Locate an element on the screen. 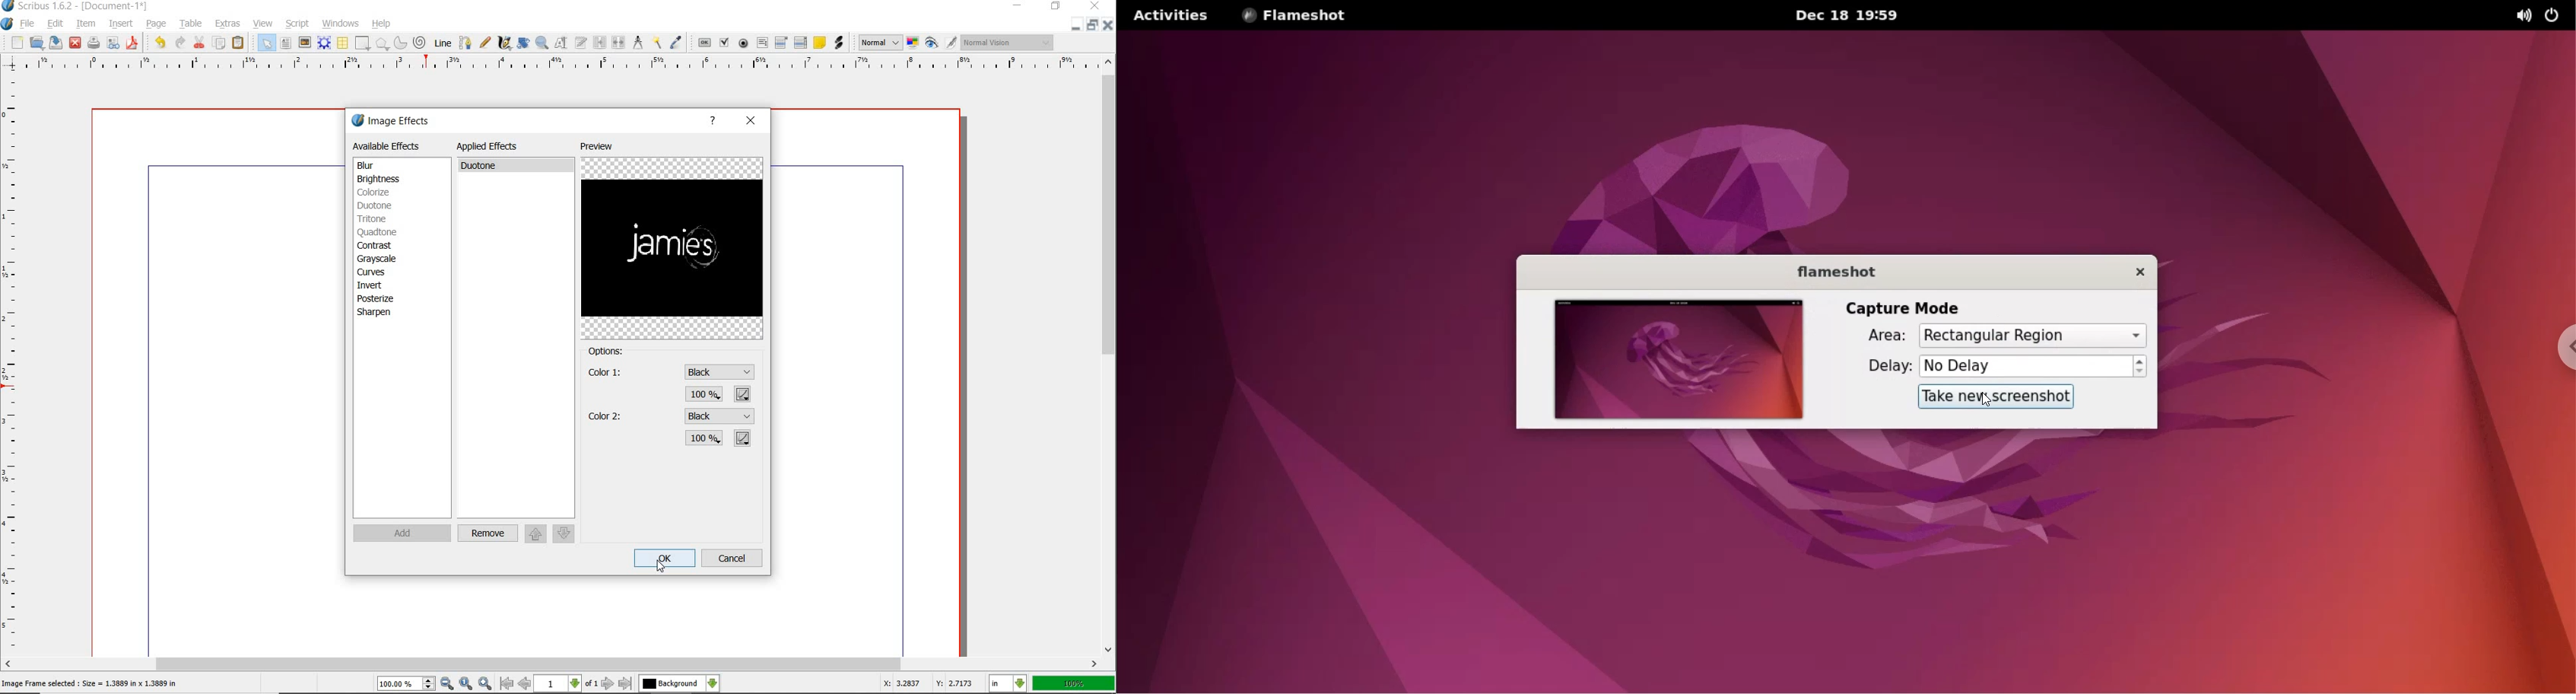 Image resolution: width=2576 pixels, height=700 pixels. image effects is located at coordinates (394, 122).